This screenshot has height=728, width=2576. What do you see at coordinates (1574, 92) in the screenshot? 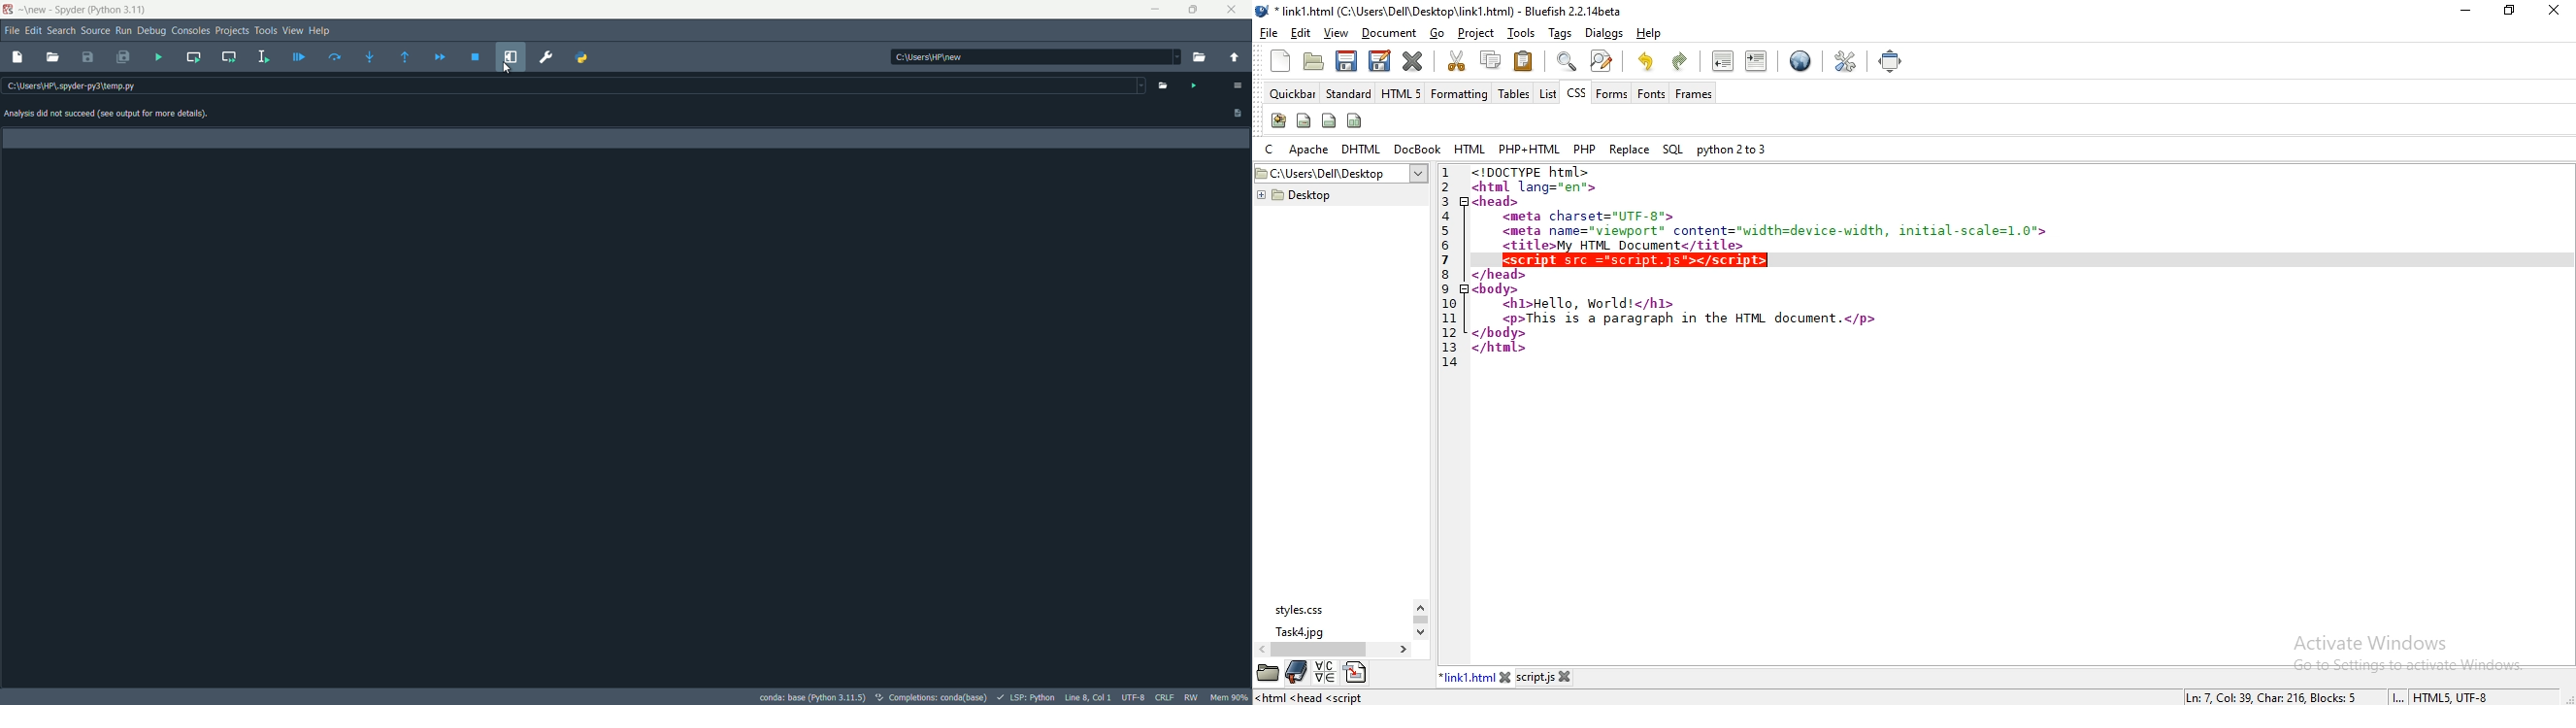
I see `css` at bounding box center [1574, 92].